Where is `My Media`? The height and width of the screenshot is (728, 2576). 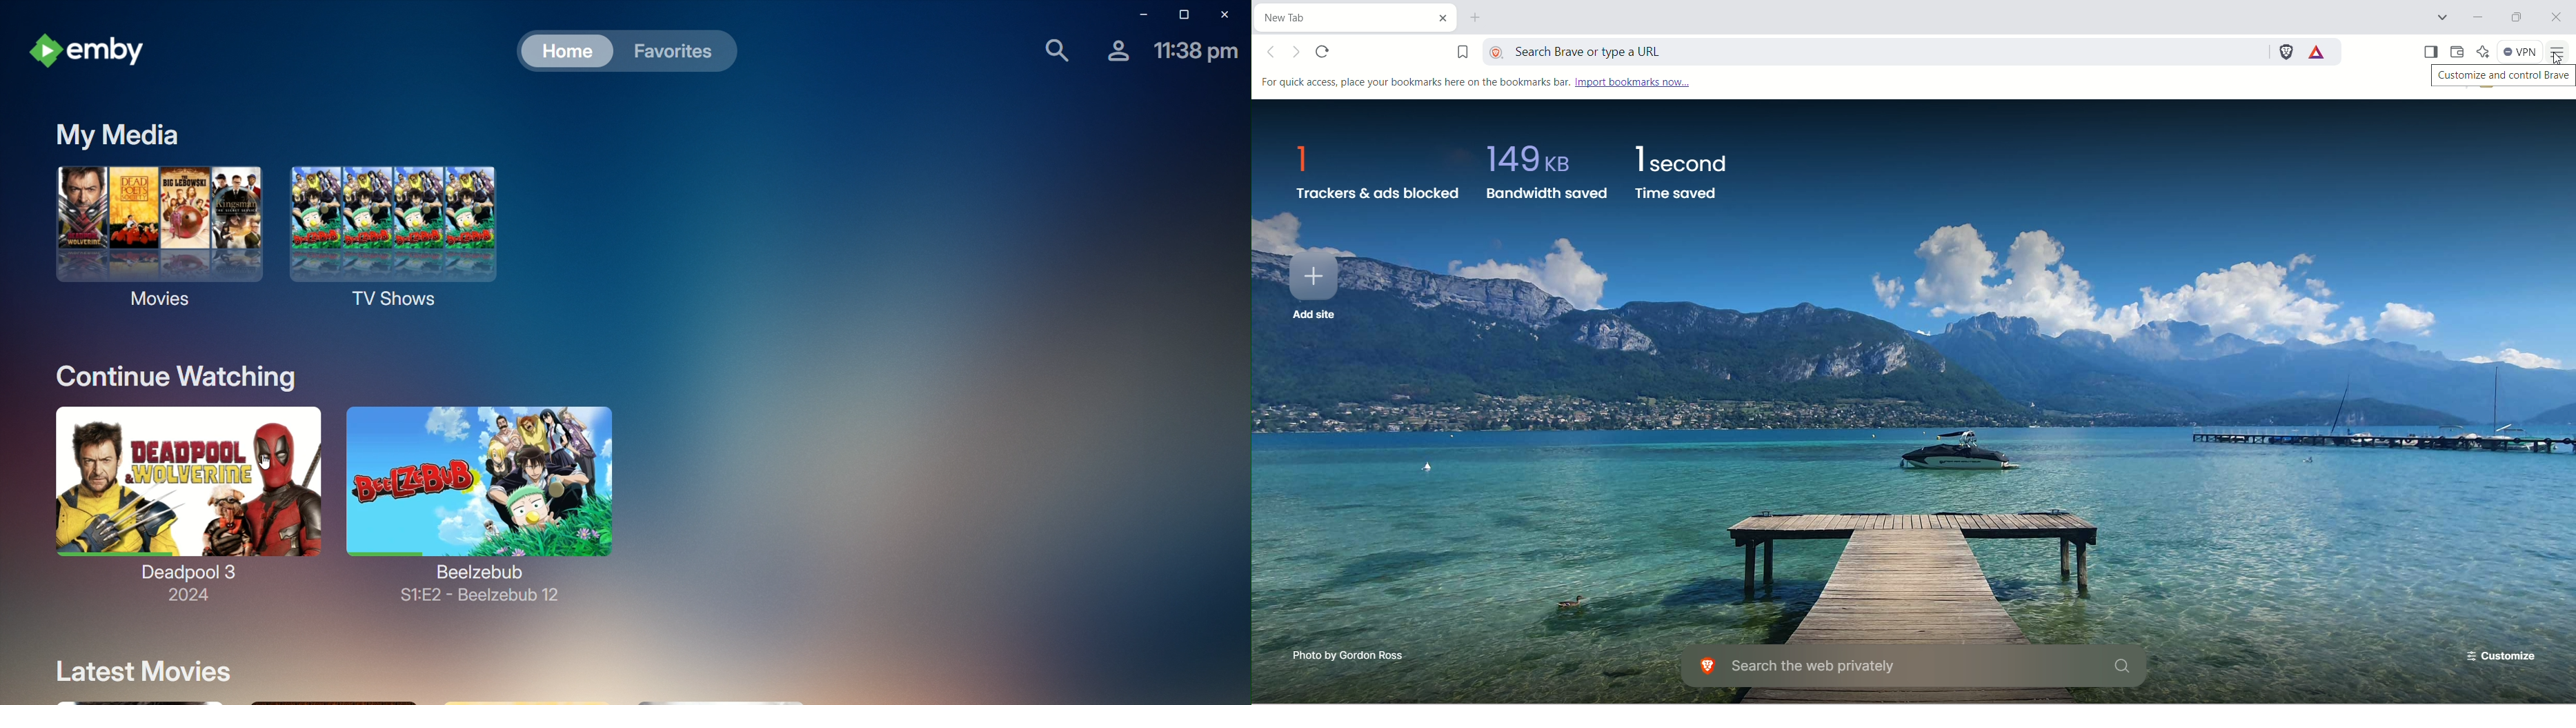
My Media is located at coordinates (110, 132).